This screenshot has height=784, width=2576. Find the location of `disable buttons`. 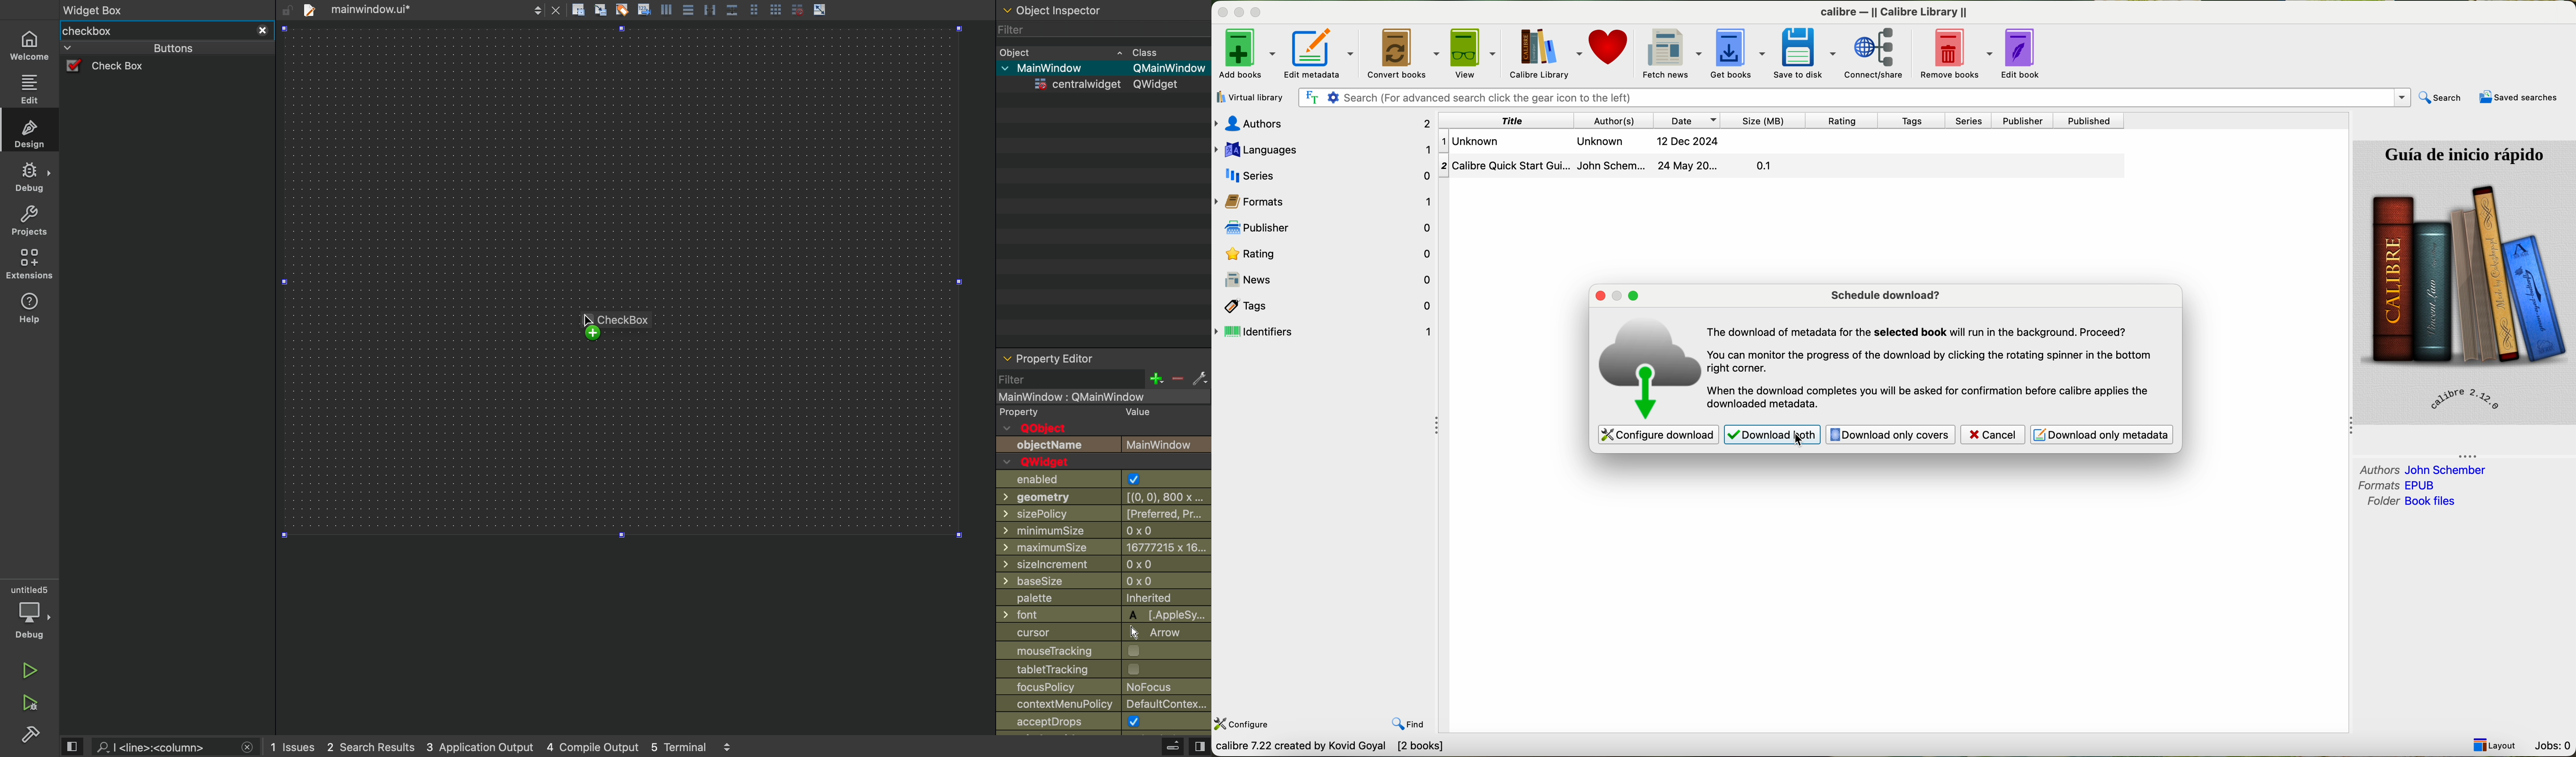

disable buttons is located at coordinates (1239, 11).